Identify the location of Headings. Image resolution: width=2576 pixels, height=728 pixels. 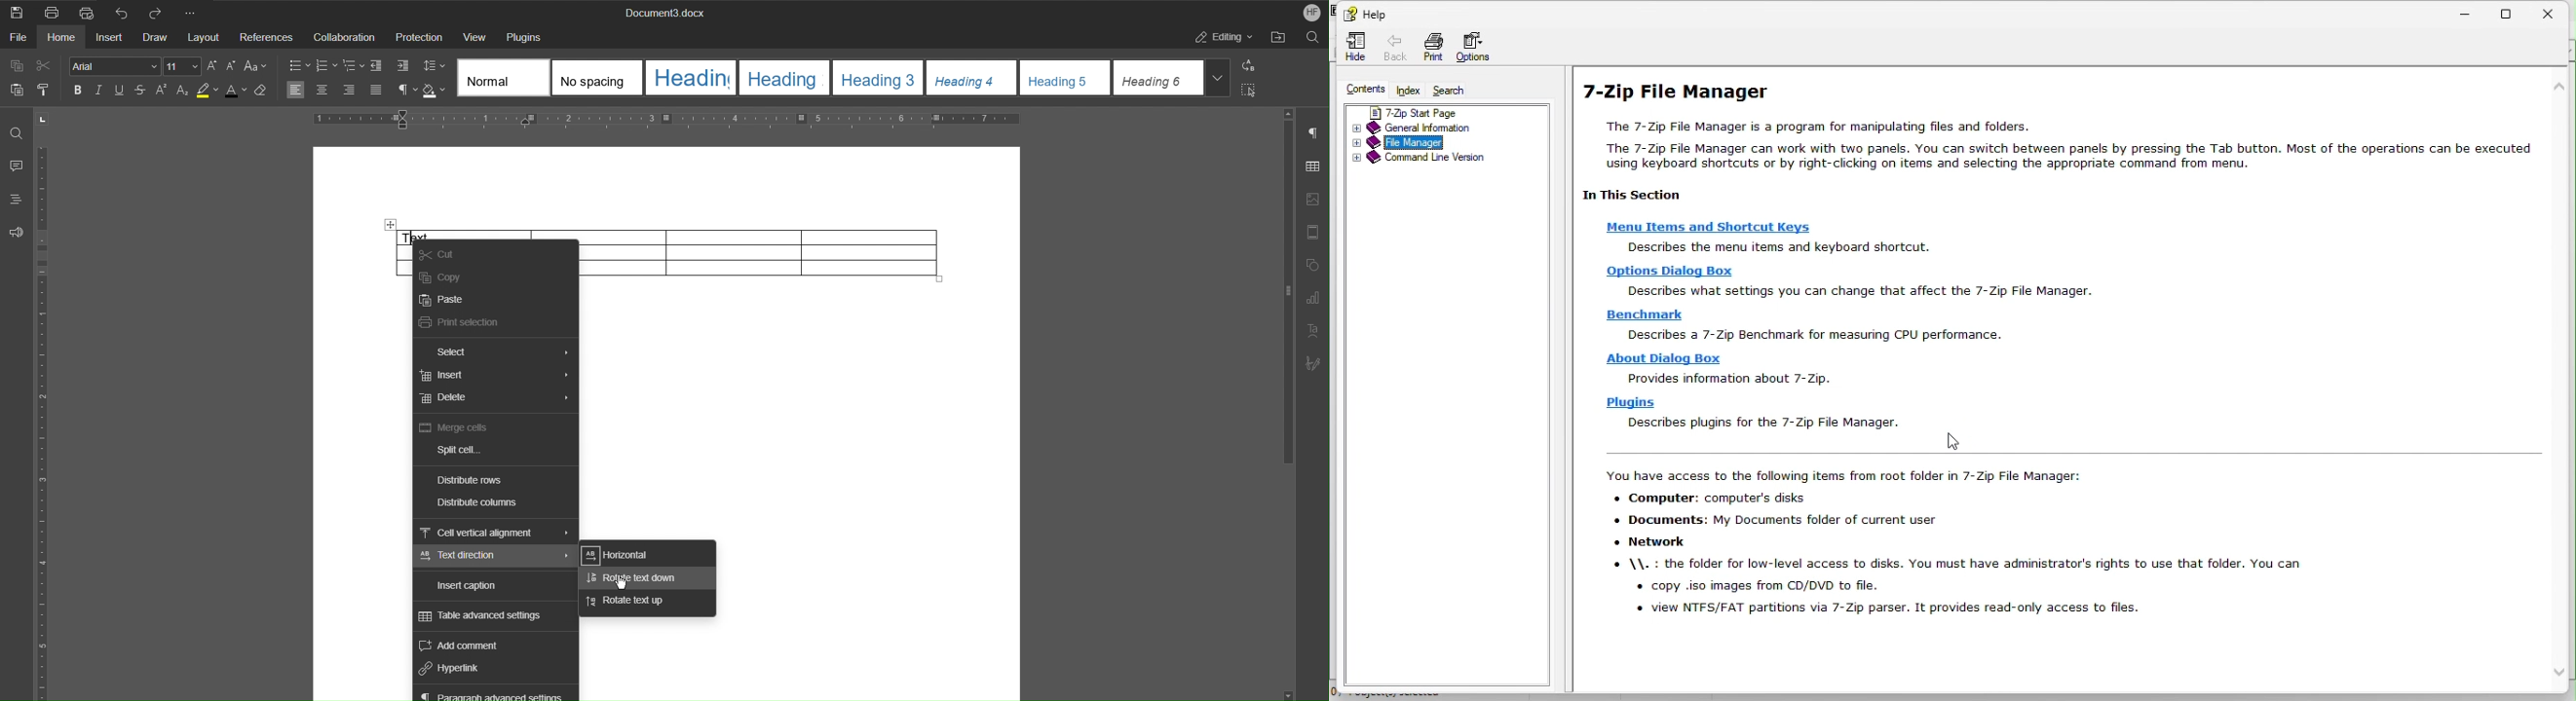
(16, 199).